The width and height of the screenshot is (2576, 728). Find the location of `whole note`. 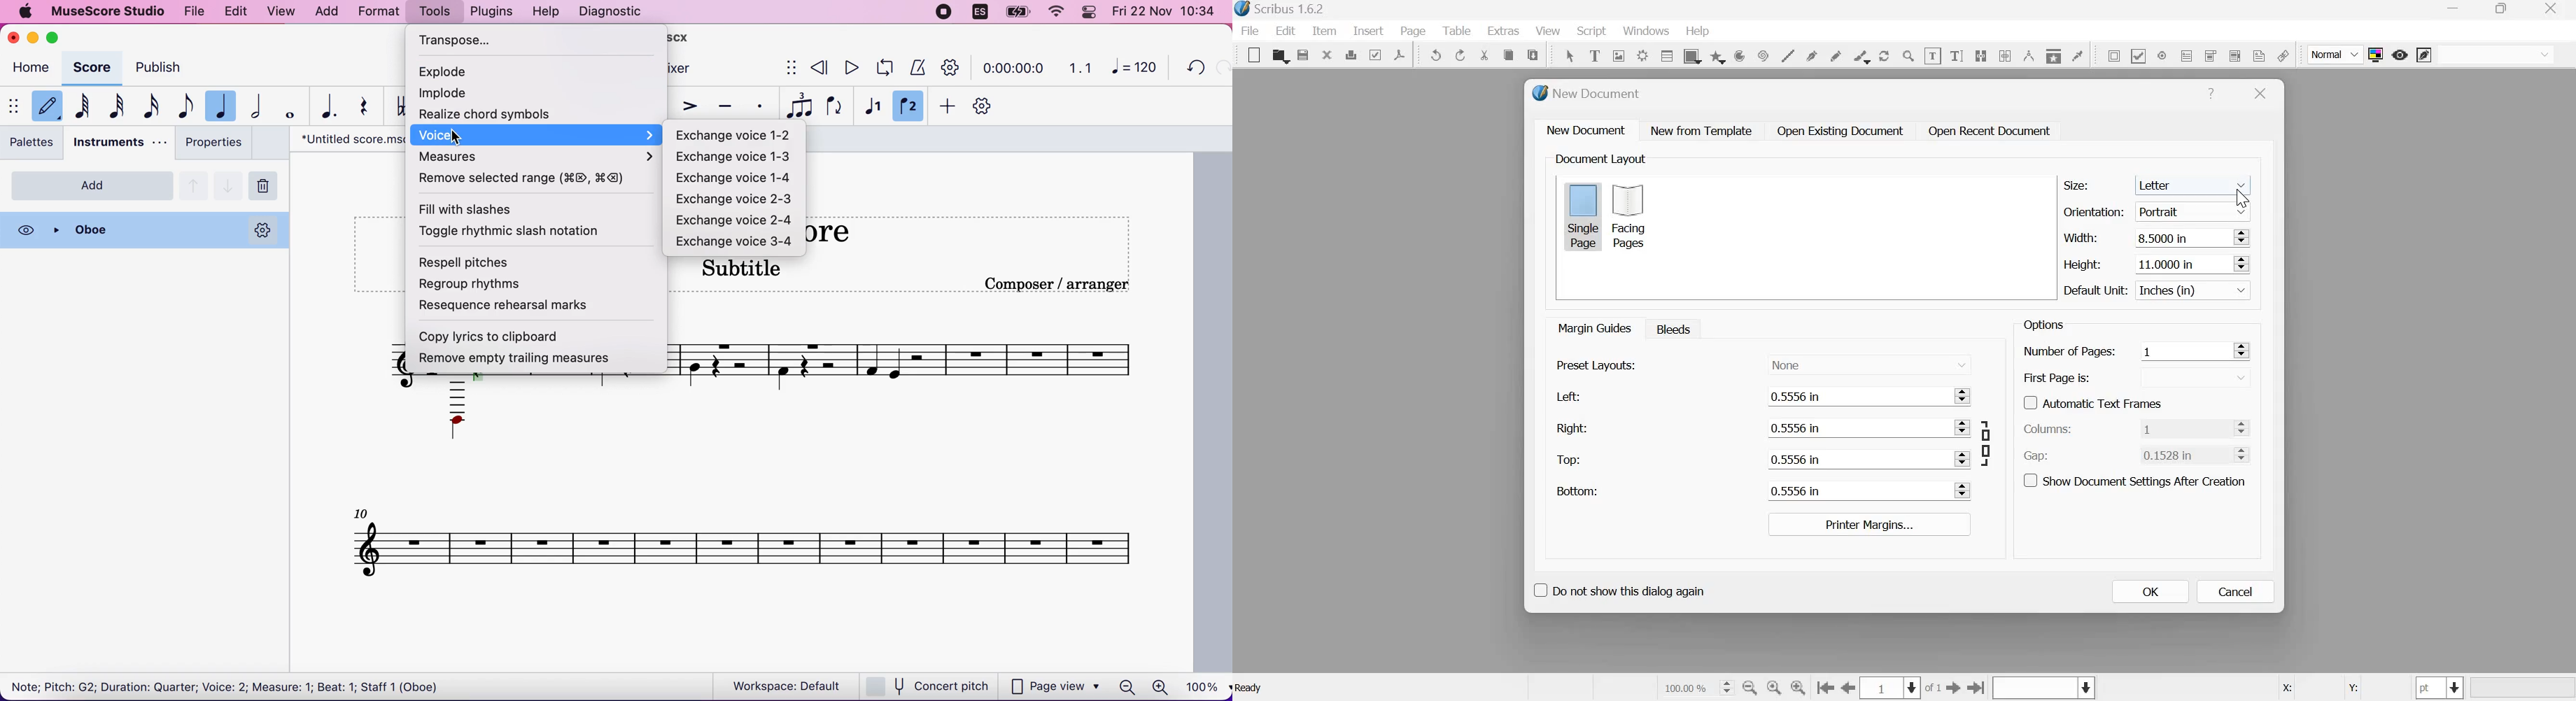

whole note is located at coordinates (290, 105).